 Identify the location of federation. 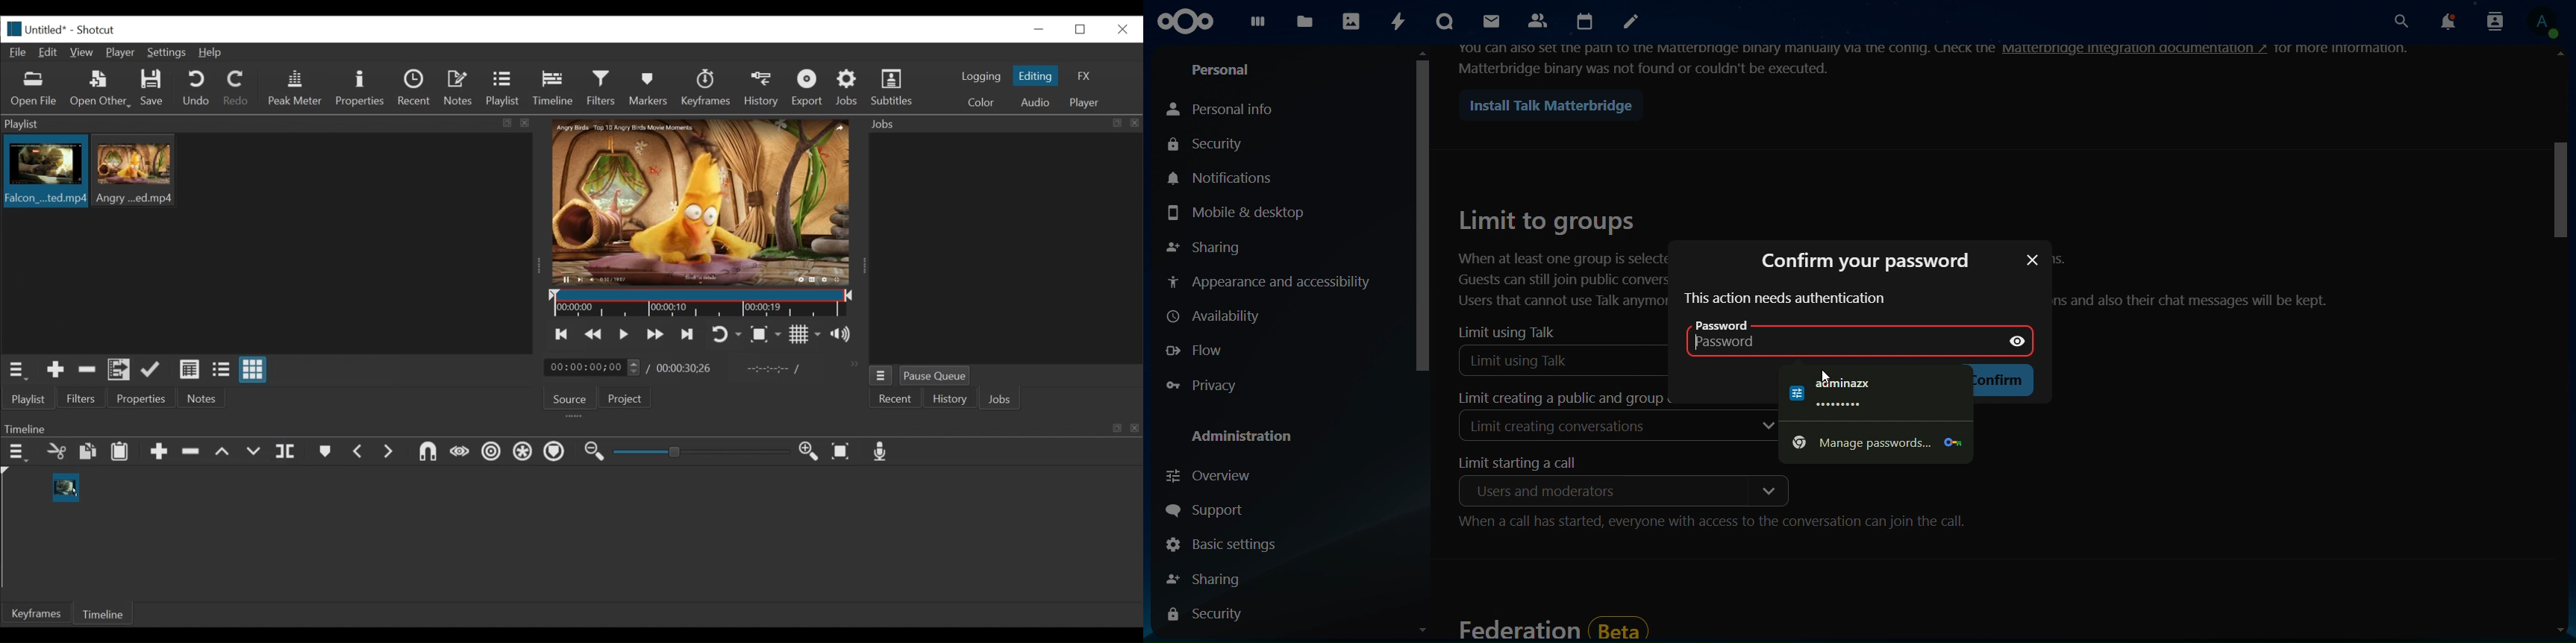
(1552, 627).